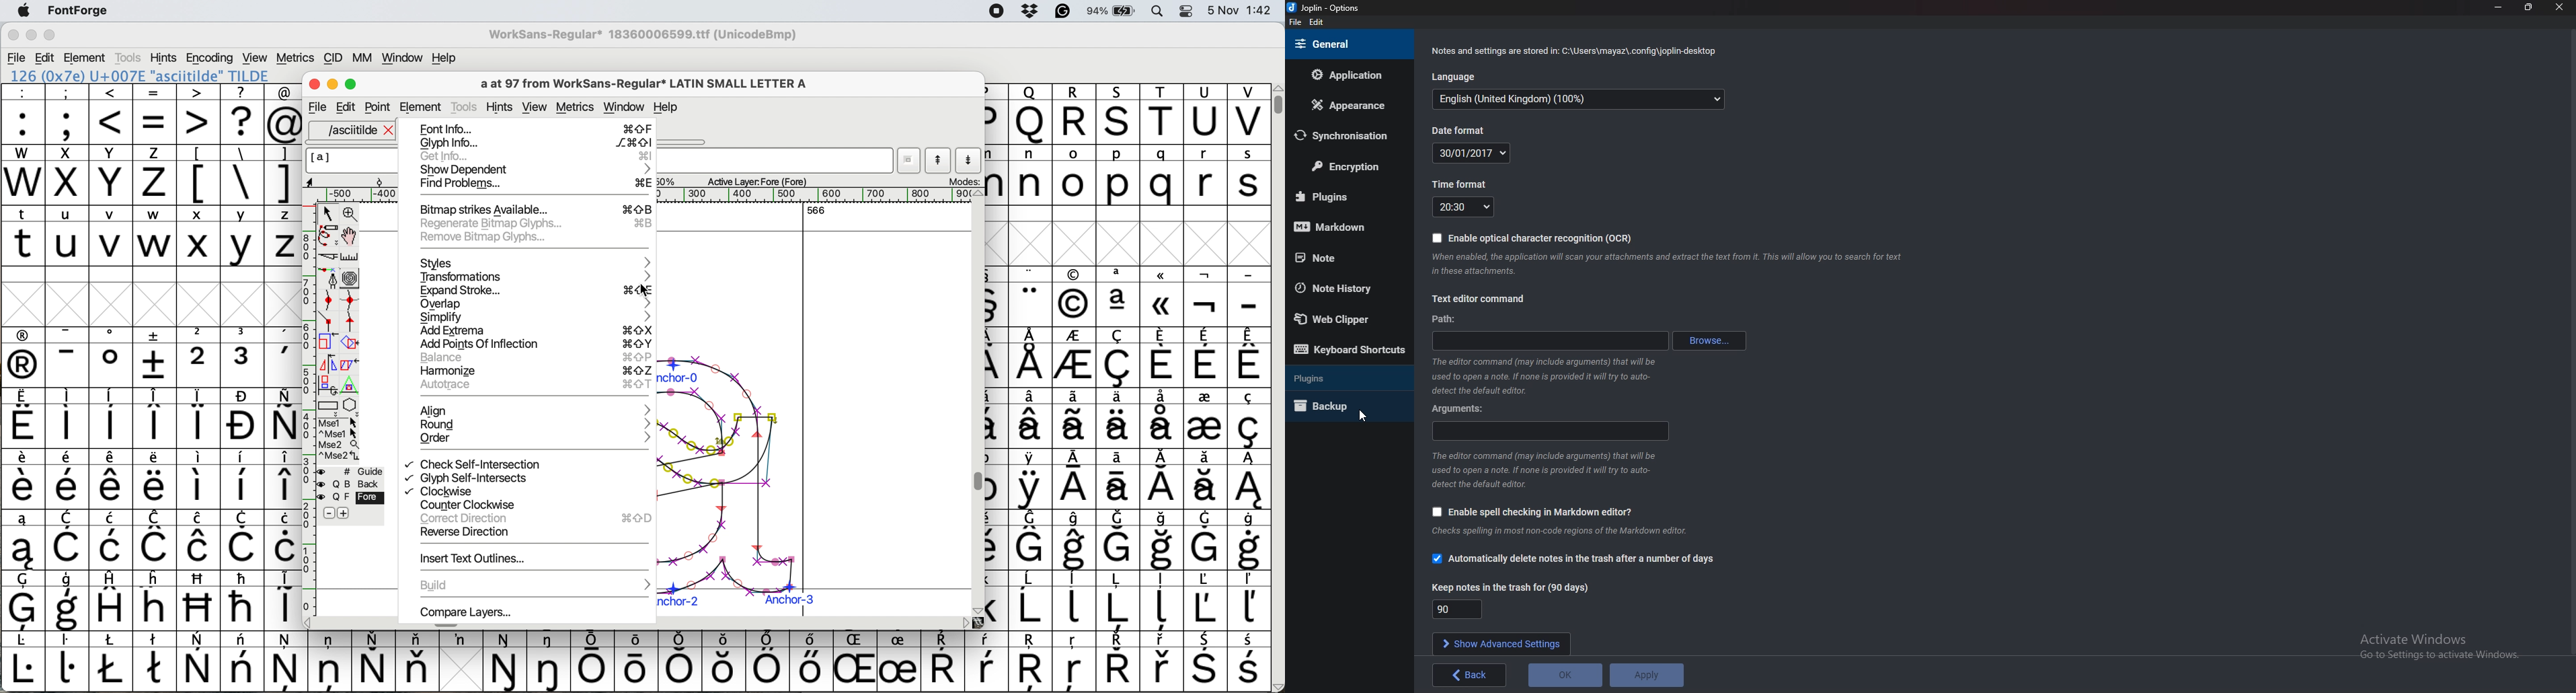 This screenshot has width=2576, height=700. Describe the element at coordinates (1339, 228) in the screenshot. I see `mark down` at that location.